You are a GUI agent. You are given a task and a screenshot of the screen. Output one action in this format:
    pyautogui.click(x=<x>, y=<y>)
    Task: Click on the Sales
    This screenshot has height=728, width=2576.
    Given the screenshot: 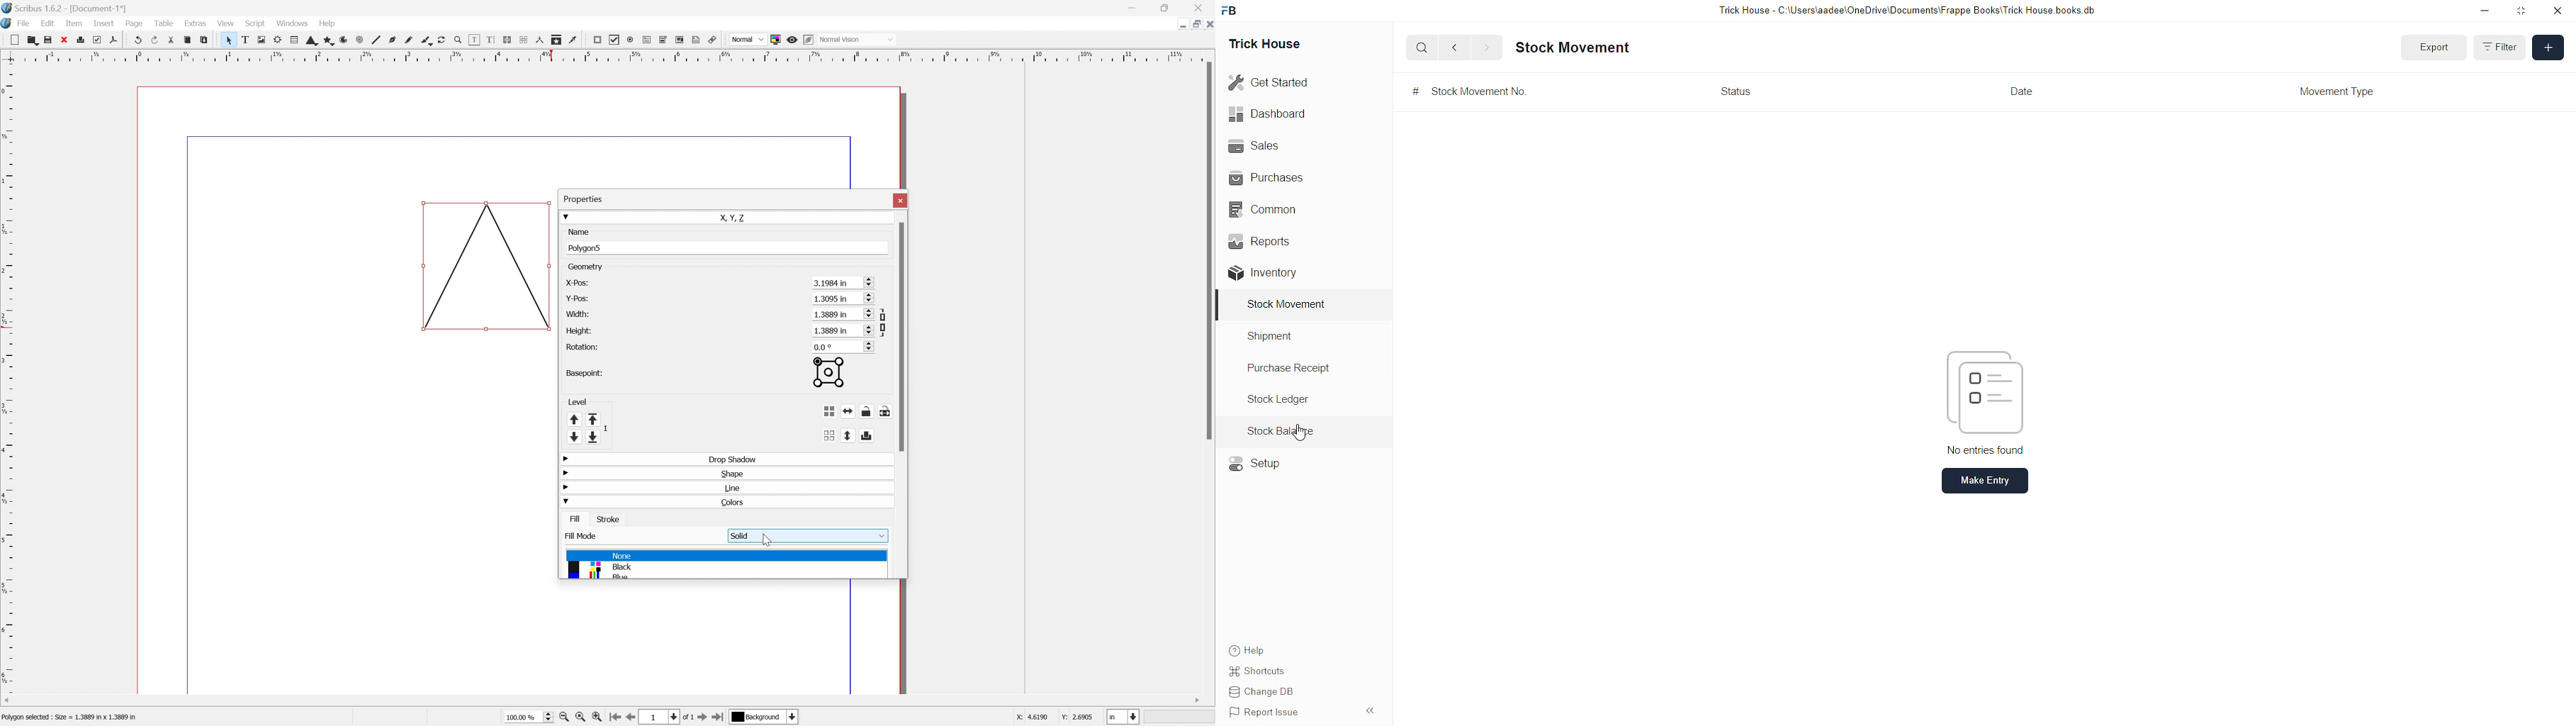 What is the action you would take?
    pyautogui.click(x=1256, y=150)
    